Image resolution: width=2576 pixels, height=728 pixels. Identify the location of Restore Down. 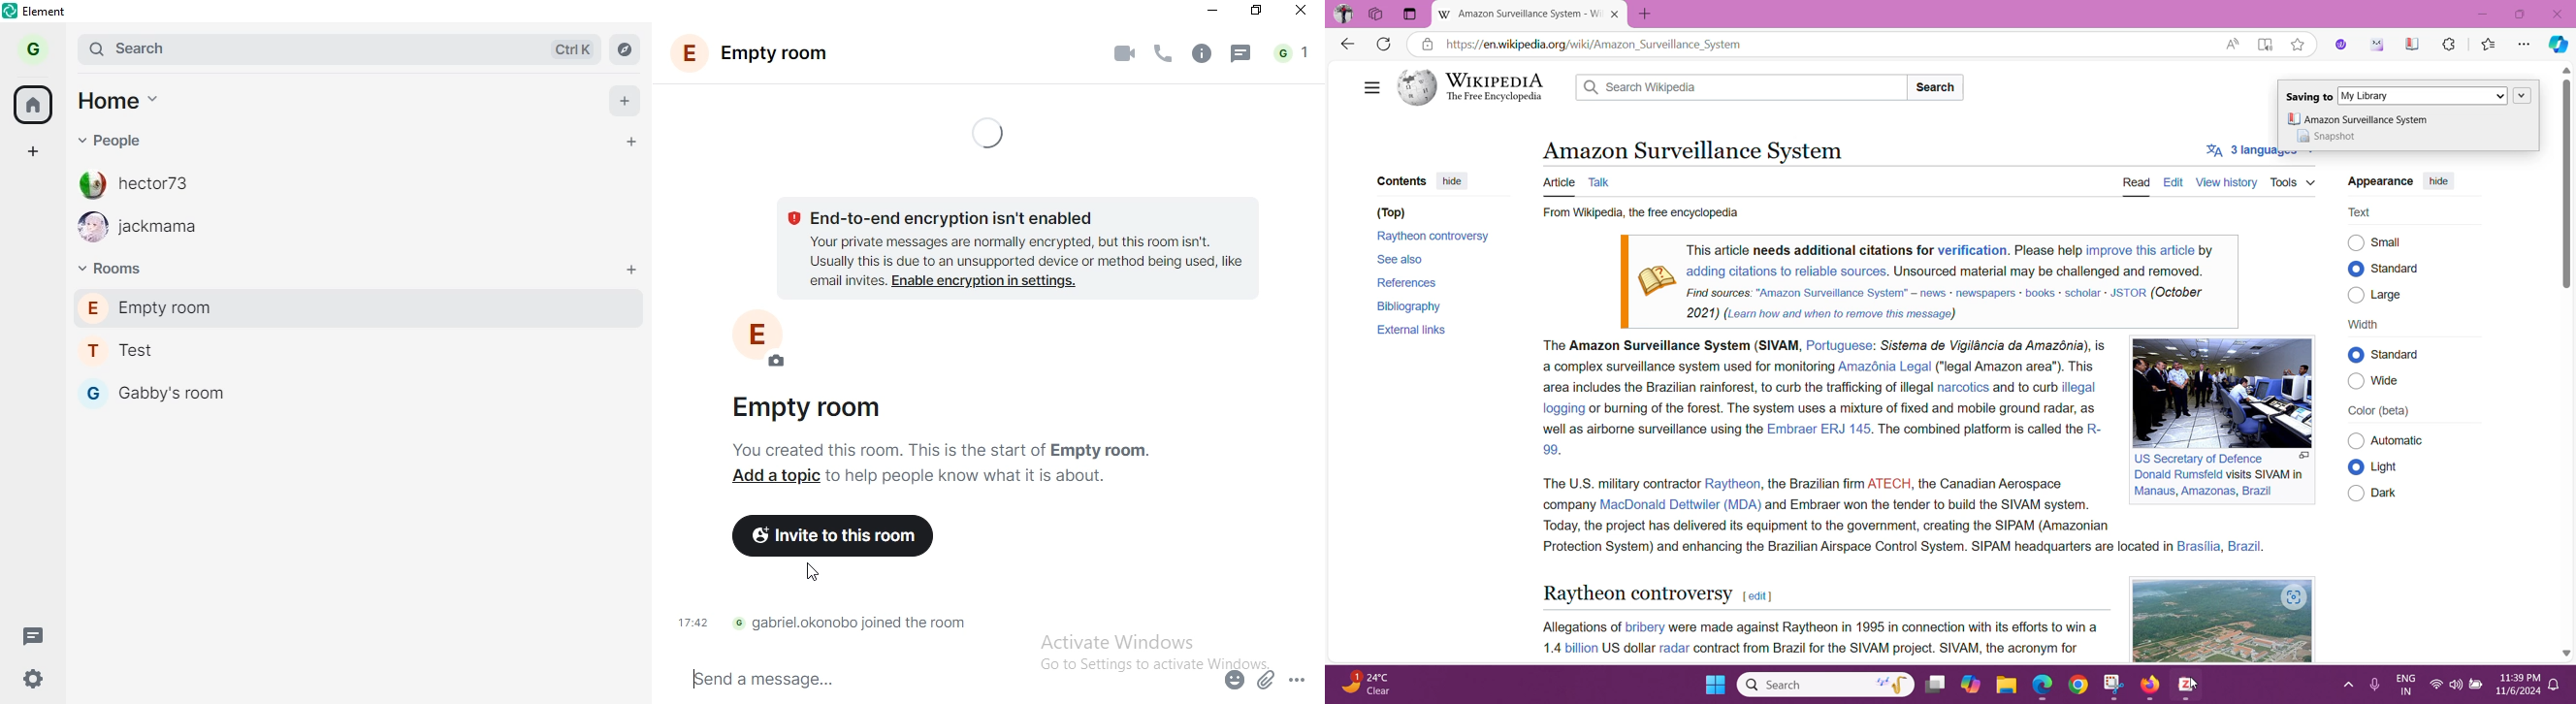
(2522, 14).